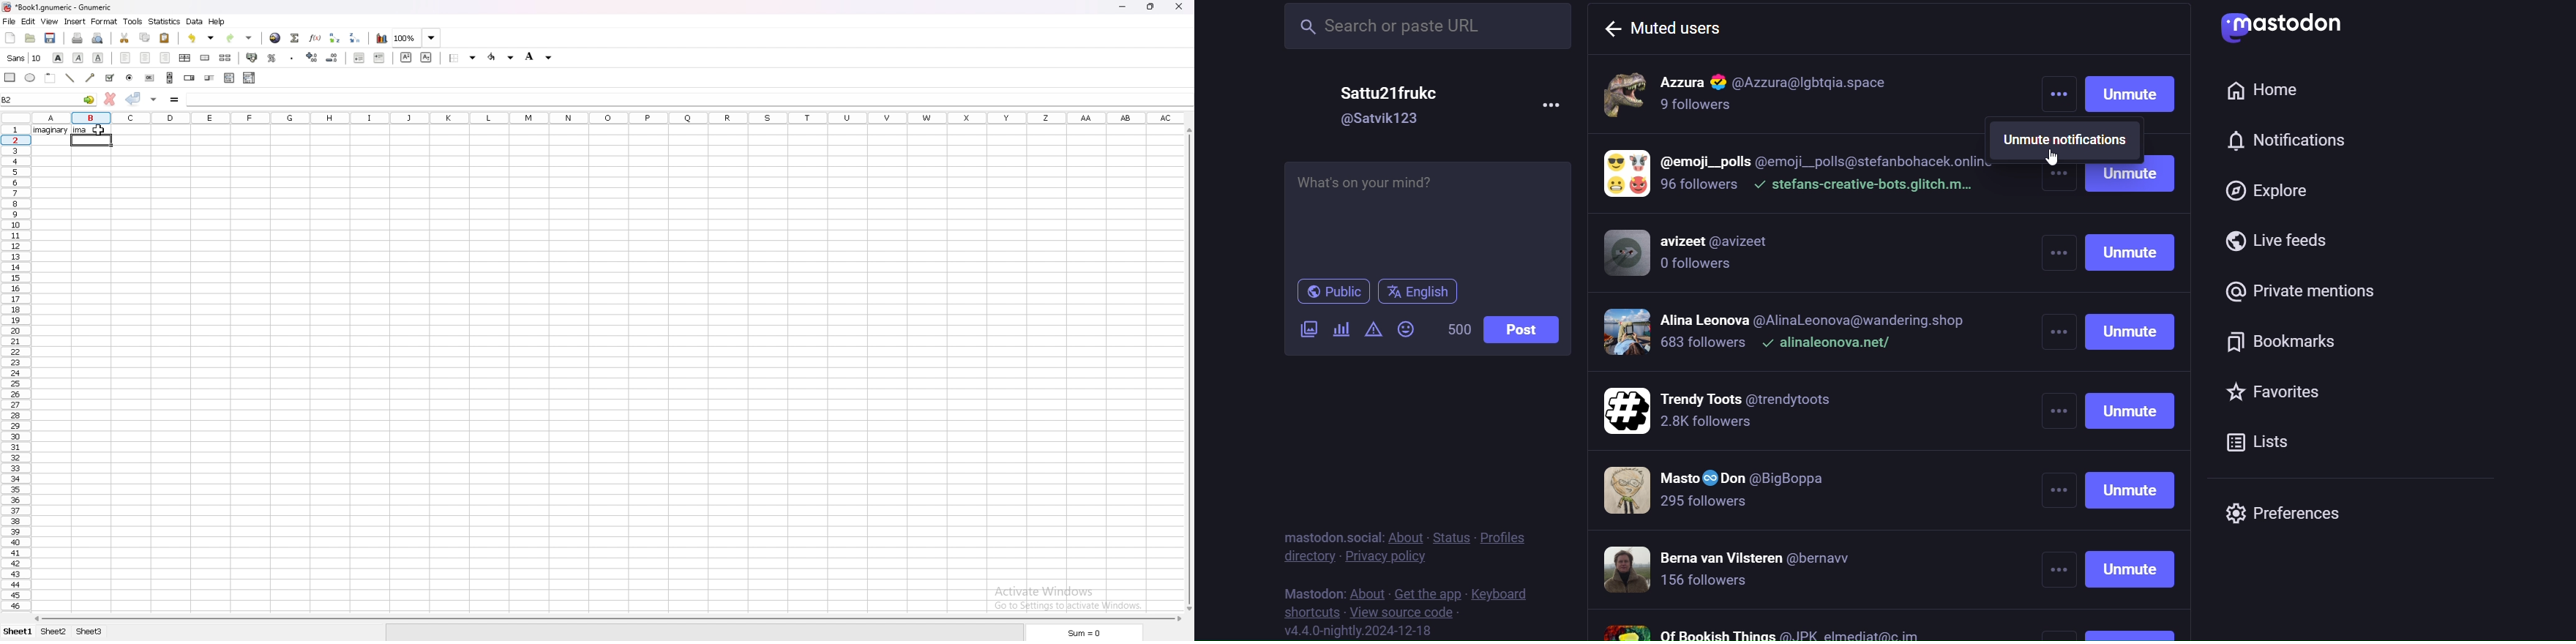  Describe the element at coordinates (9, 21) in the screenshot. I see `file` at that location.